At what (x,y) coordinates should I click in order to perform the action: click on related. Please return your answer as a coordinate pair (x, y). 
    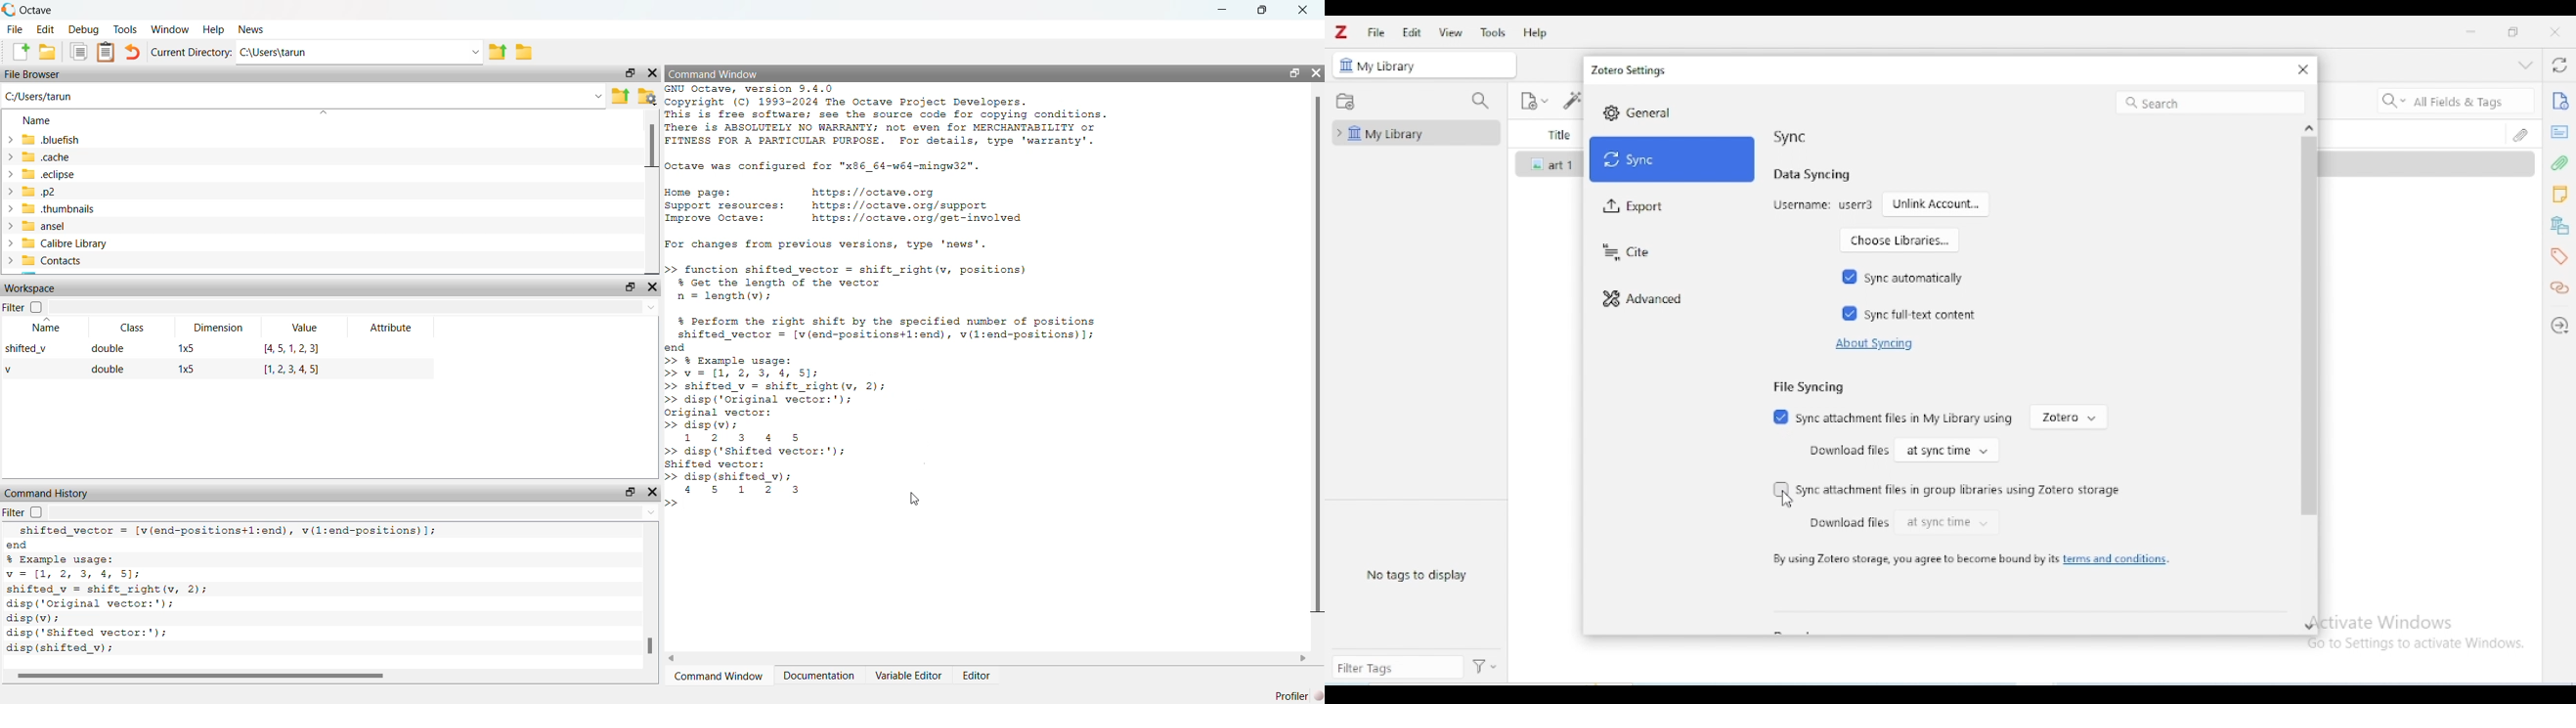
    Looking at the image, I should click on (2559, 288).